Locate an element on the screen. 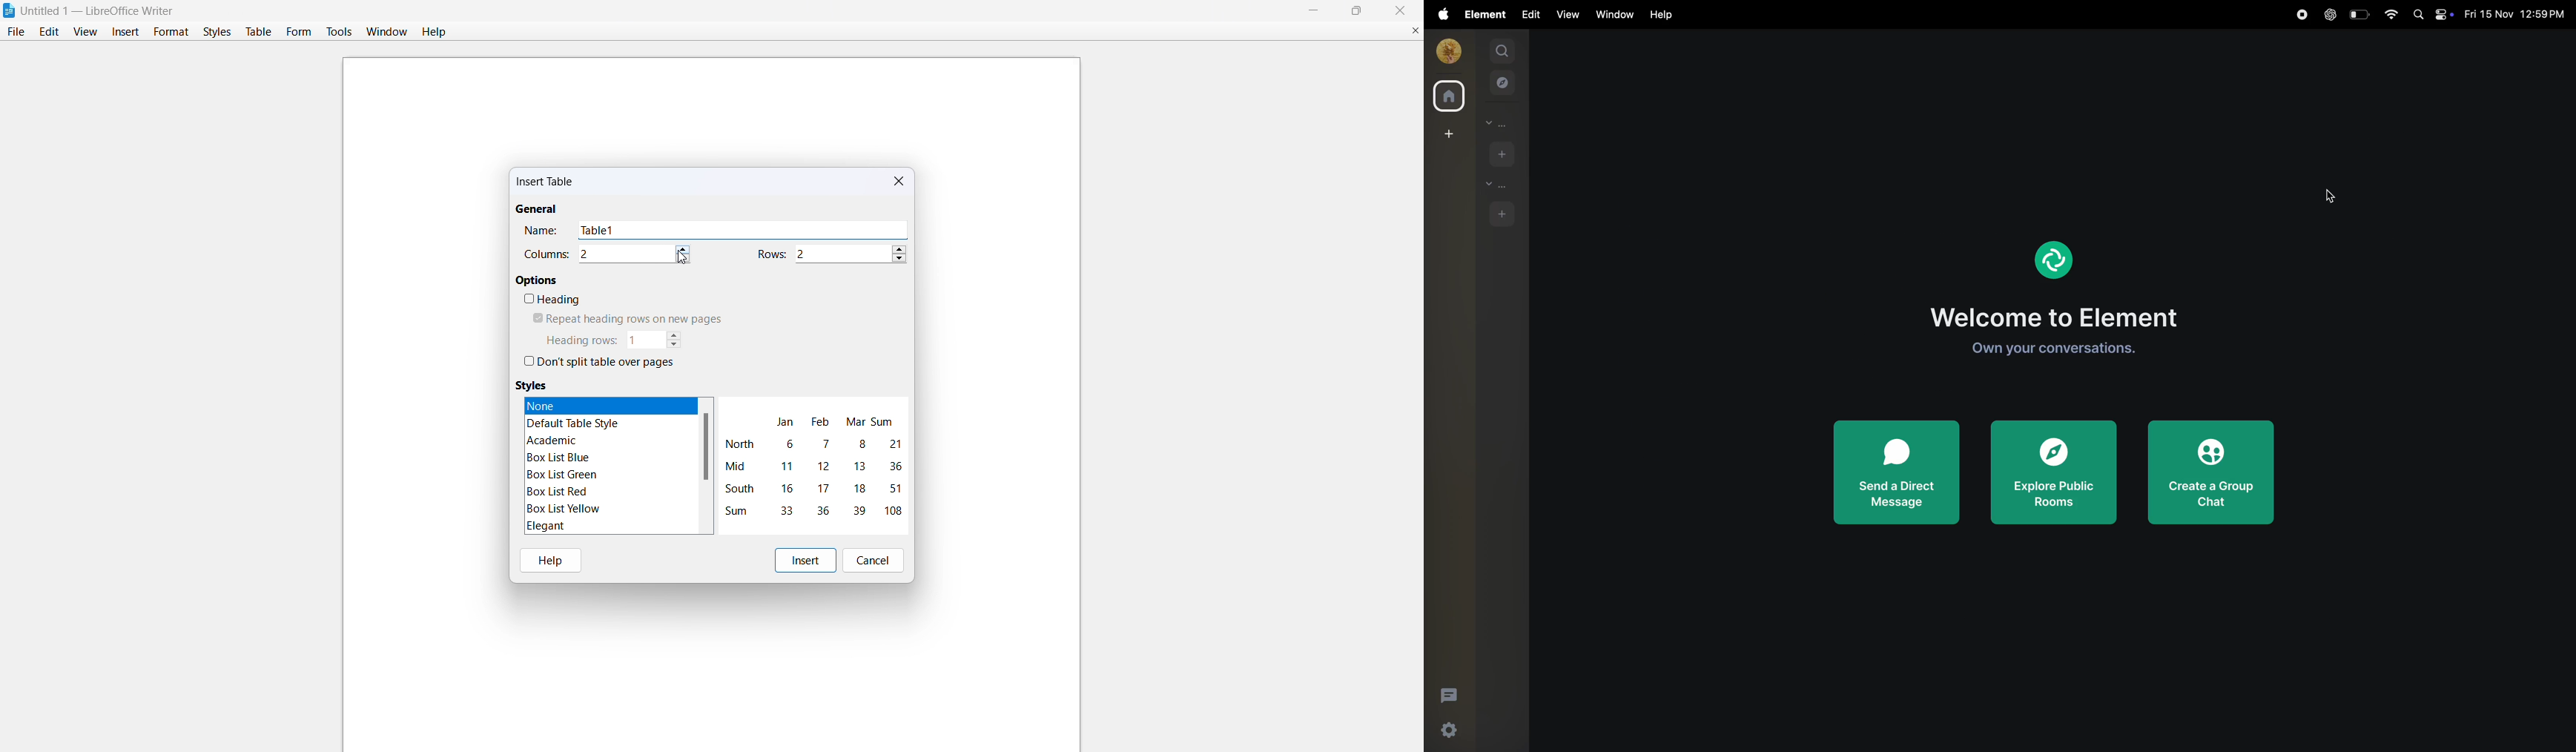  rooms is located at coordinates (1494, 185).